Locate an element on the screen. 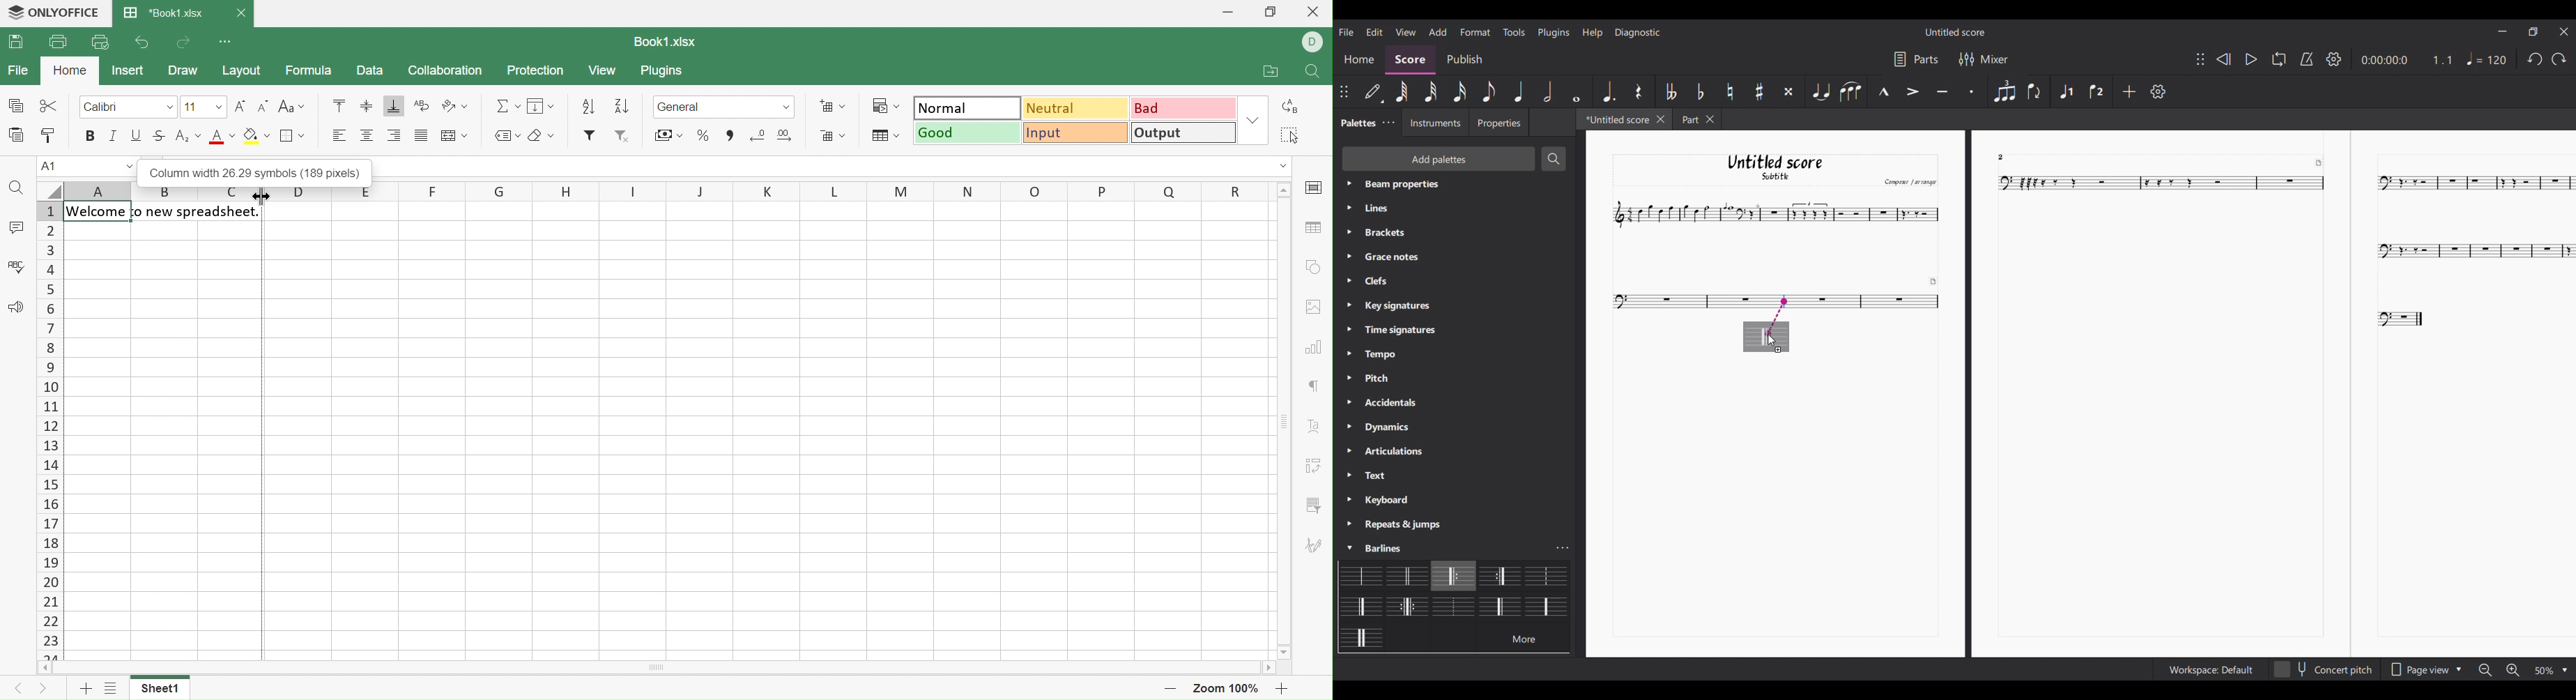  Pivot Table is located at coordinates (1312, 468).